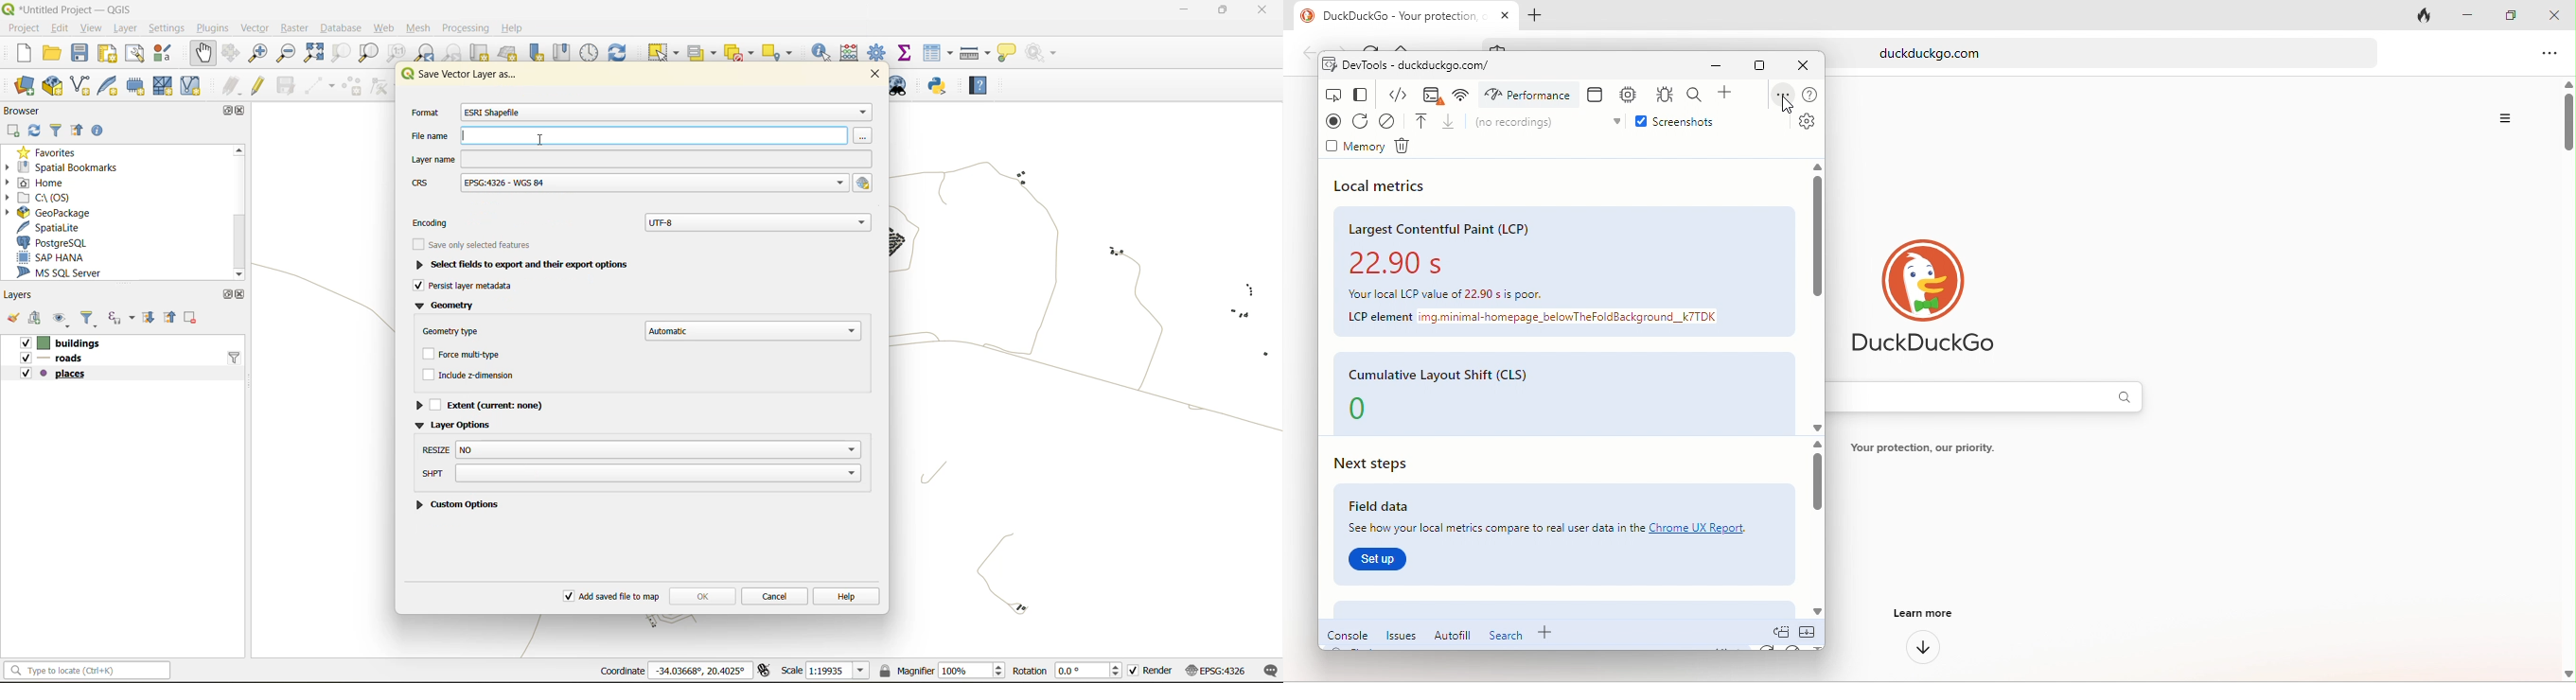 The width and height of the screenshot is (2576, 700). What do you see at coordinates (1493, 528) in the screenshot?
I see `See how your local metrics compare to real user data in the` at bounding box center [1493, 528].